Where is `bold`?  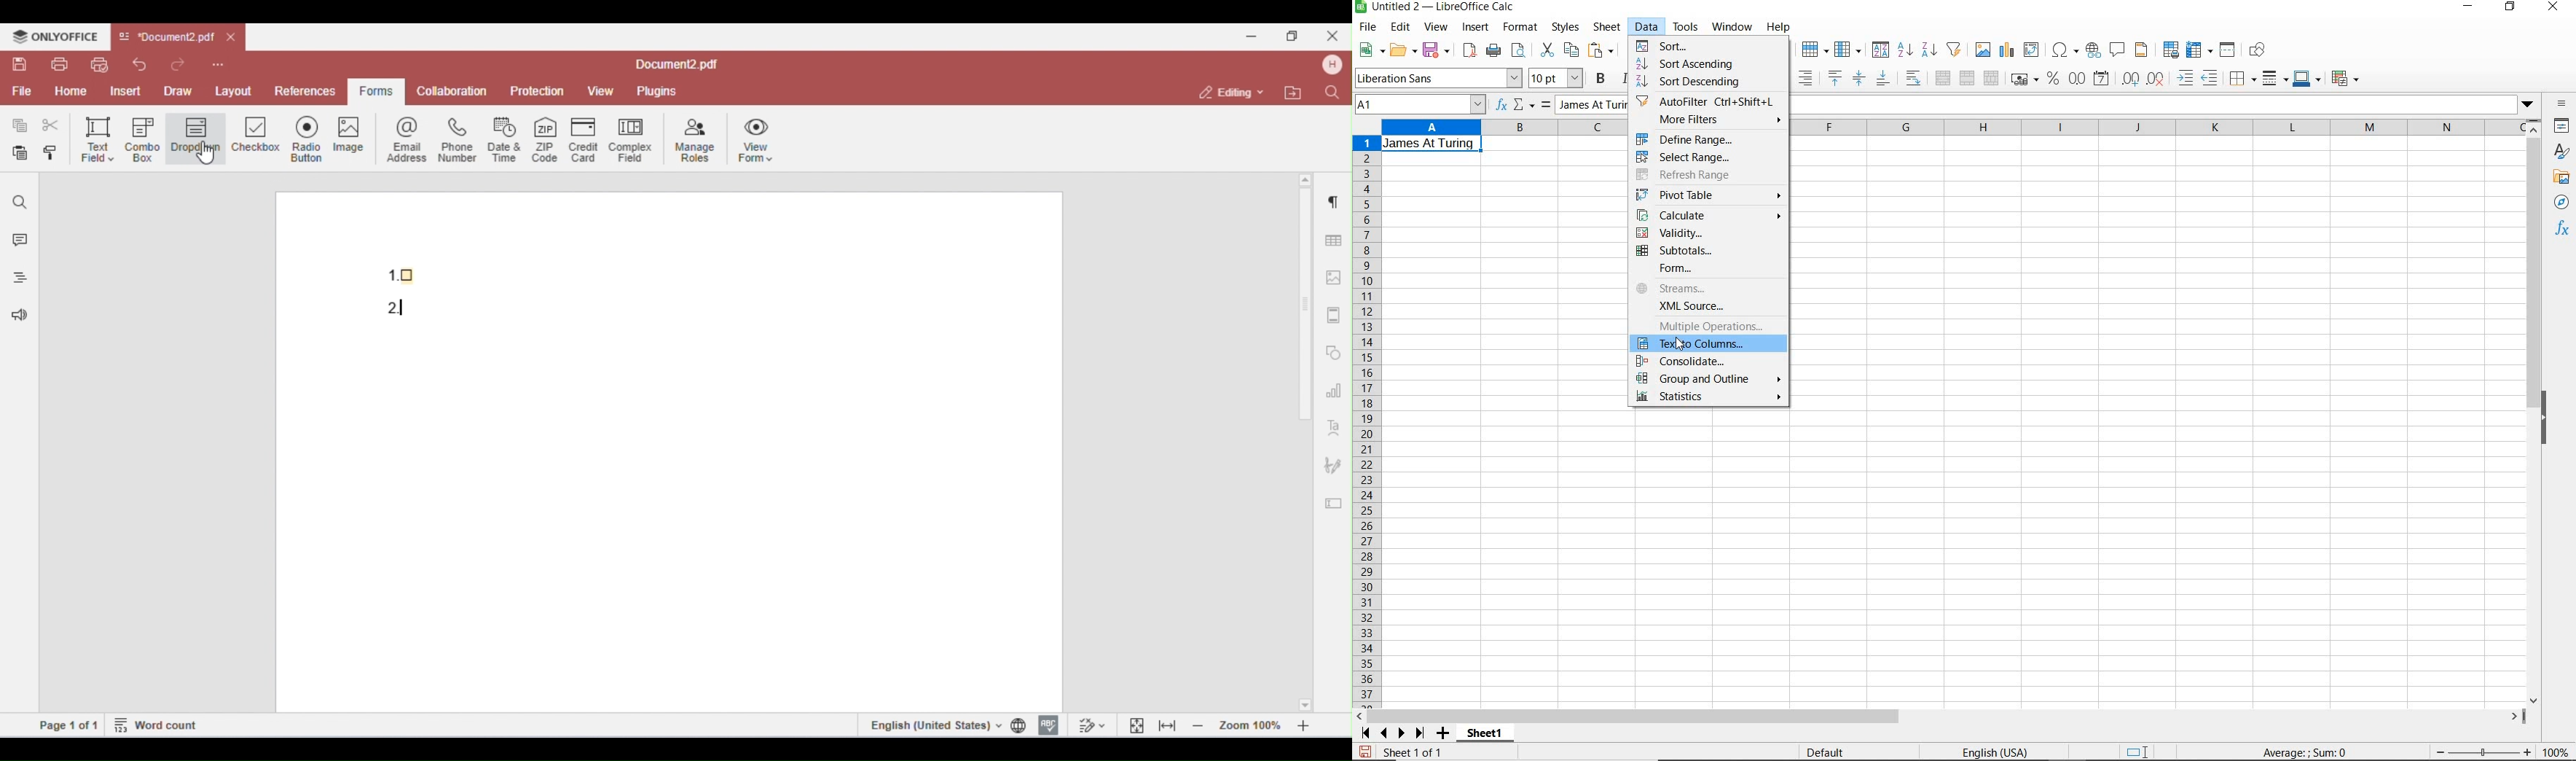
bold is located at coordinates (1601, 79).